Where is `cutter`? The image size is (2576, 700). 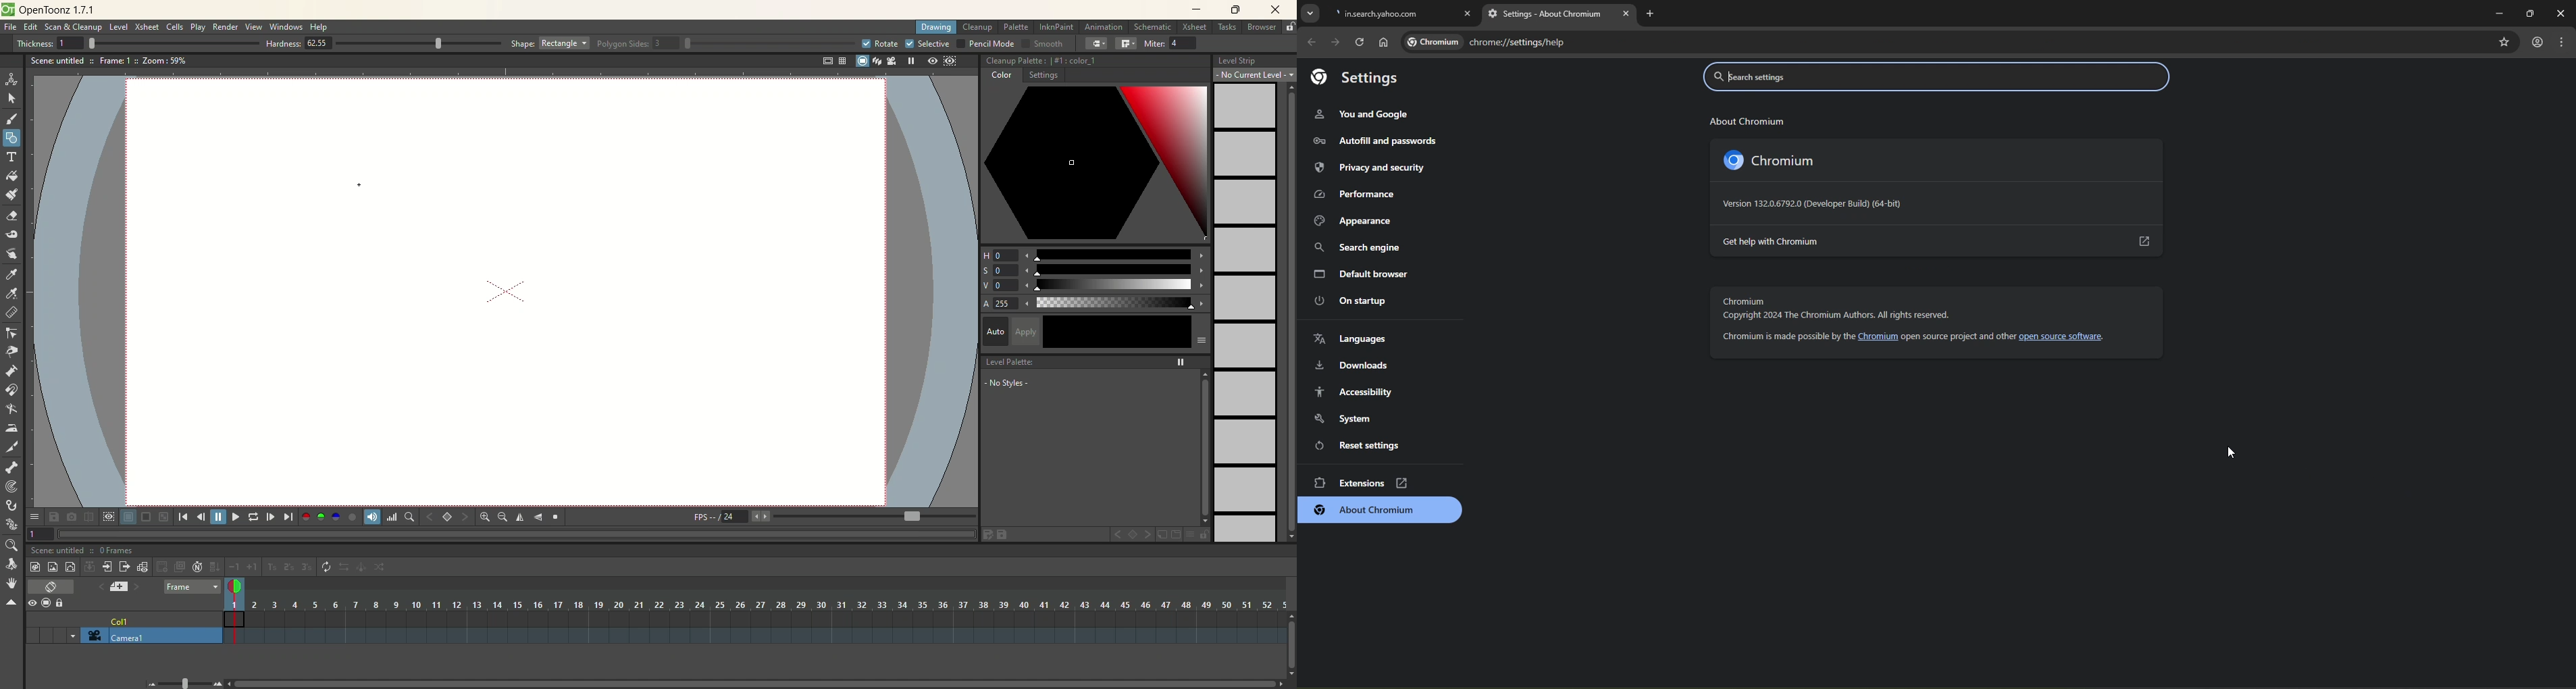
cutter is located at coordinates (14, 446).